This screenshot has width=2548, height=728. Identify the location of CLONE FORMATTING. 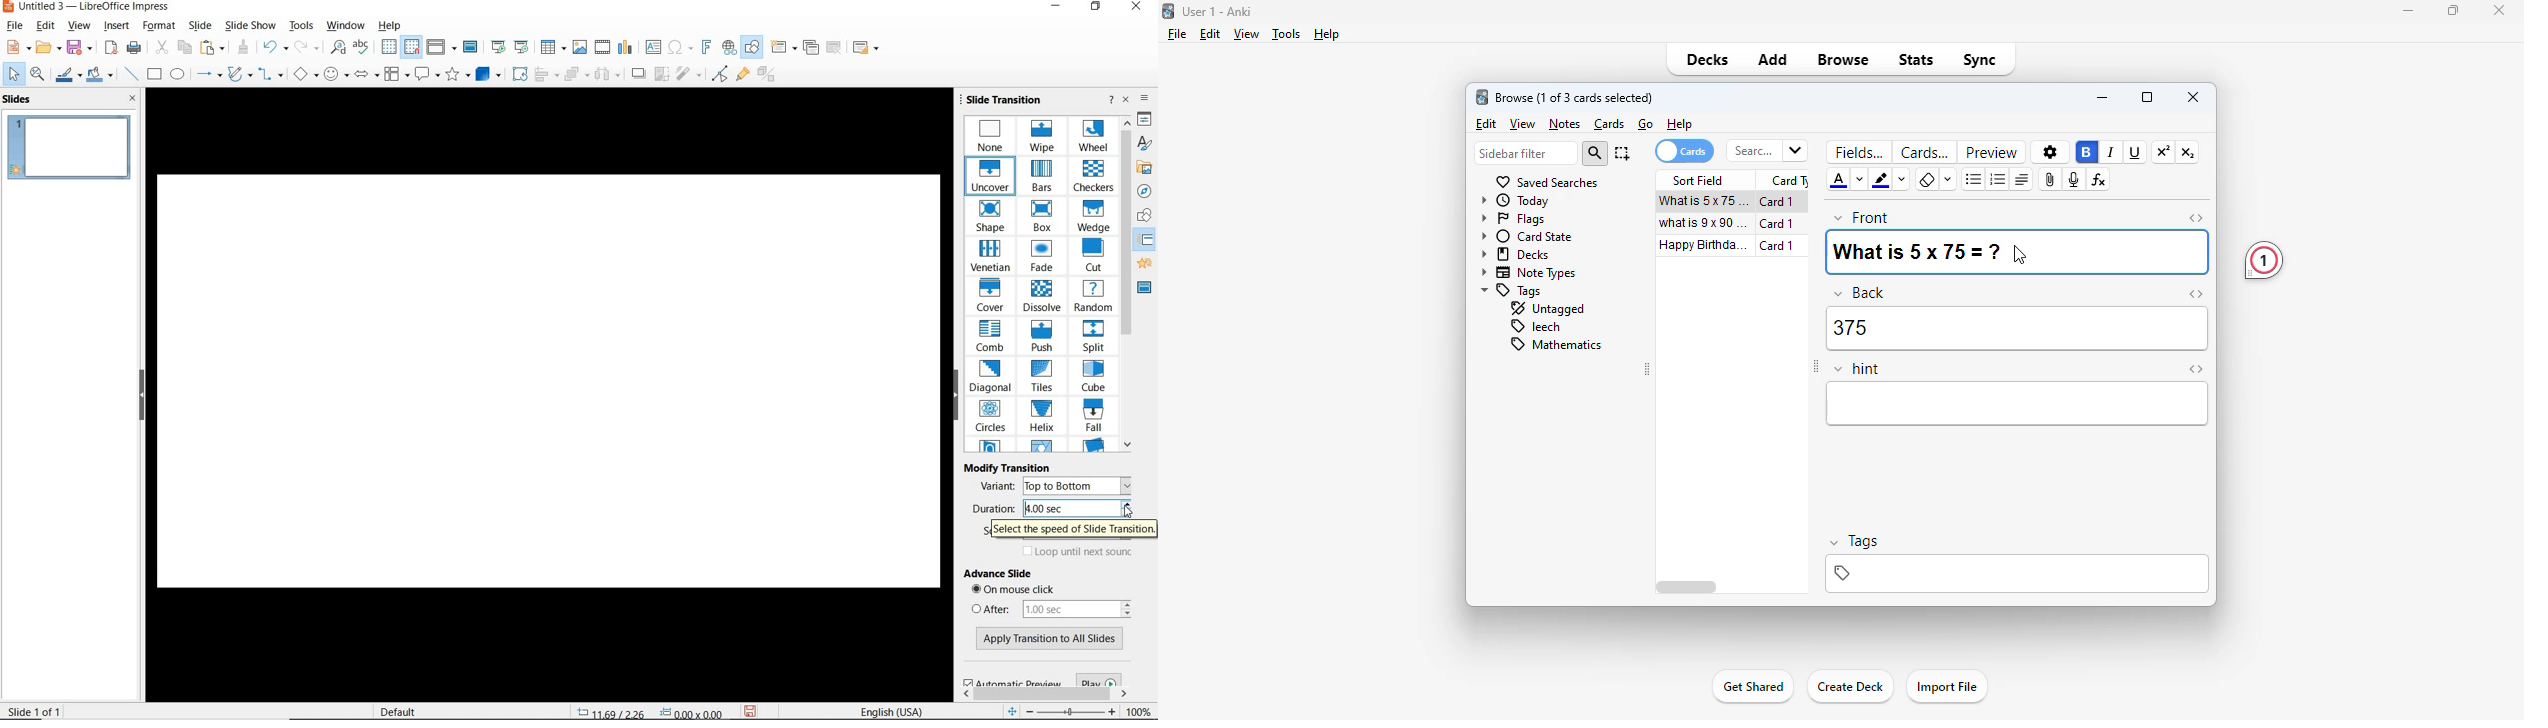
(244, 48).